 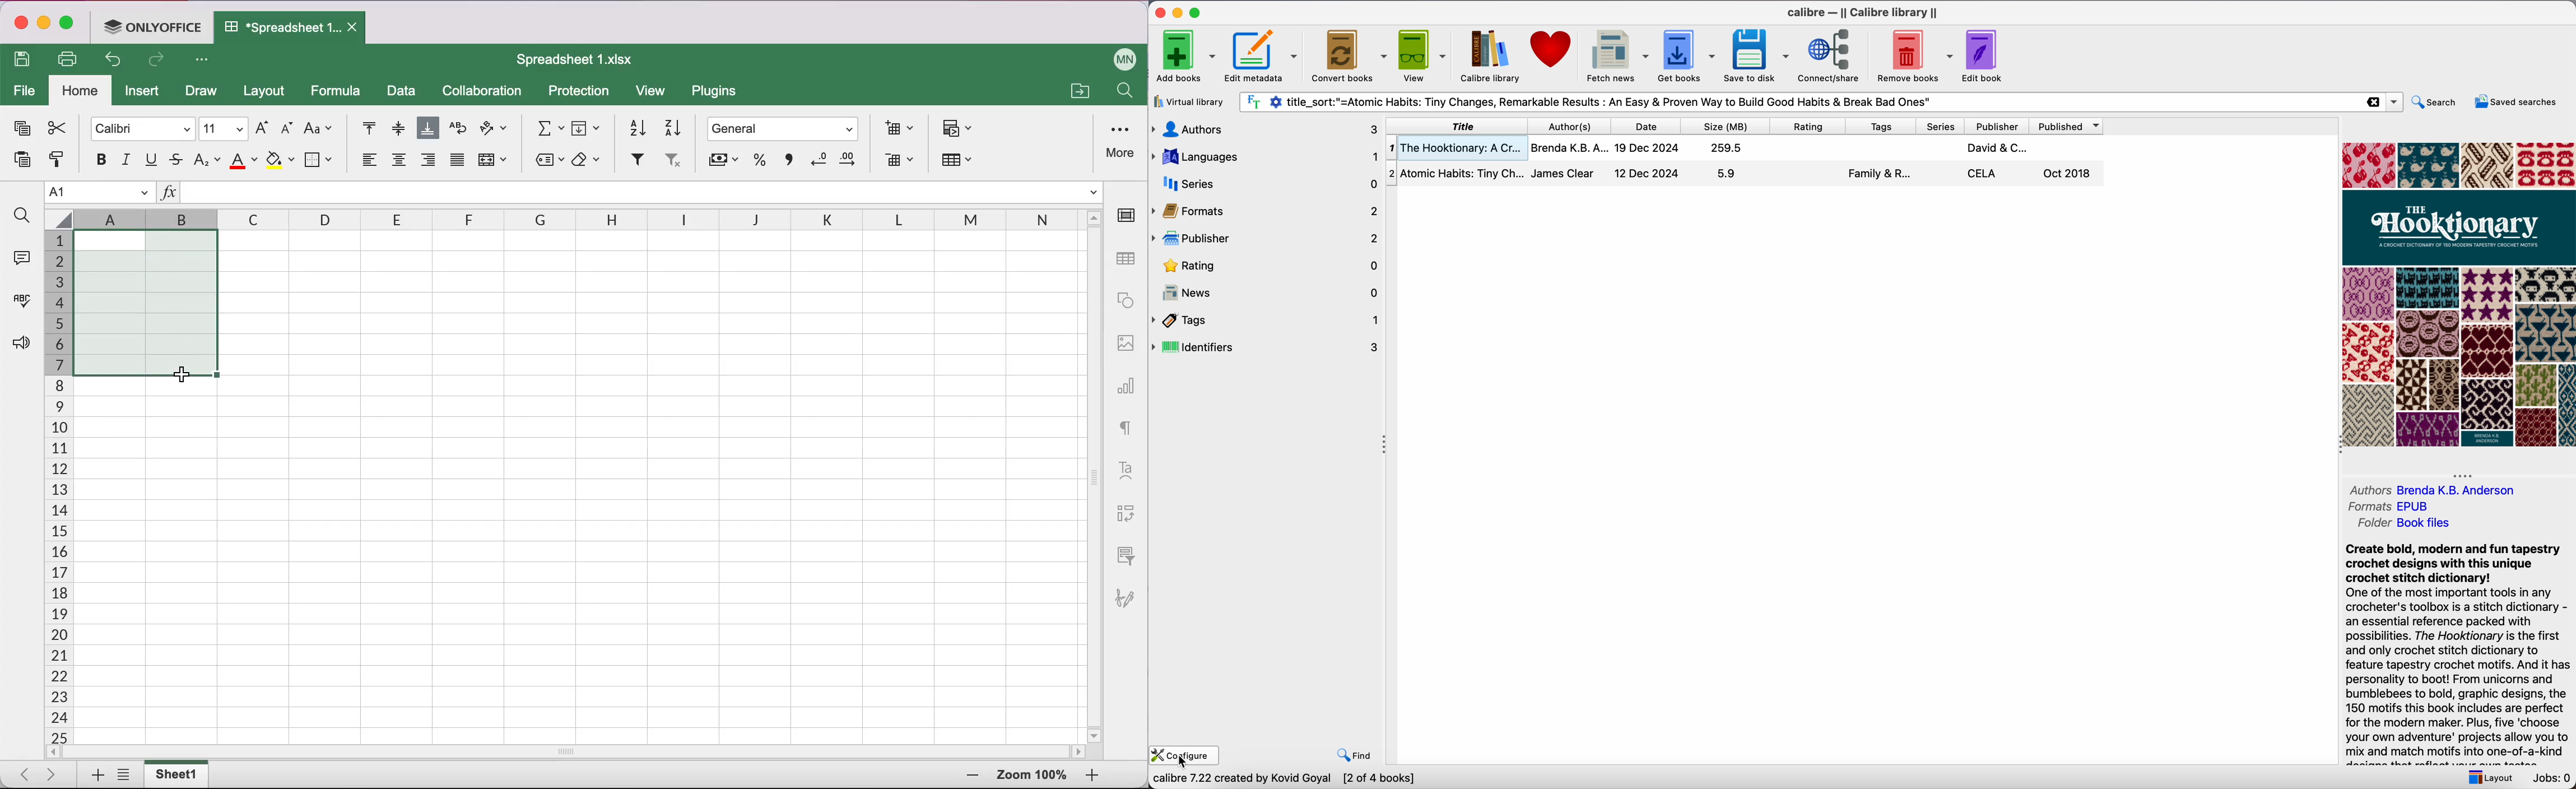 What do you see at coordinates (277, 27) in the screenshot?
I see `*Spreadsheet 1...` at bounding box center [277, 27].